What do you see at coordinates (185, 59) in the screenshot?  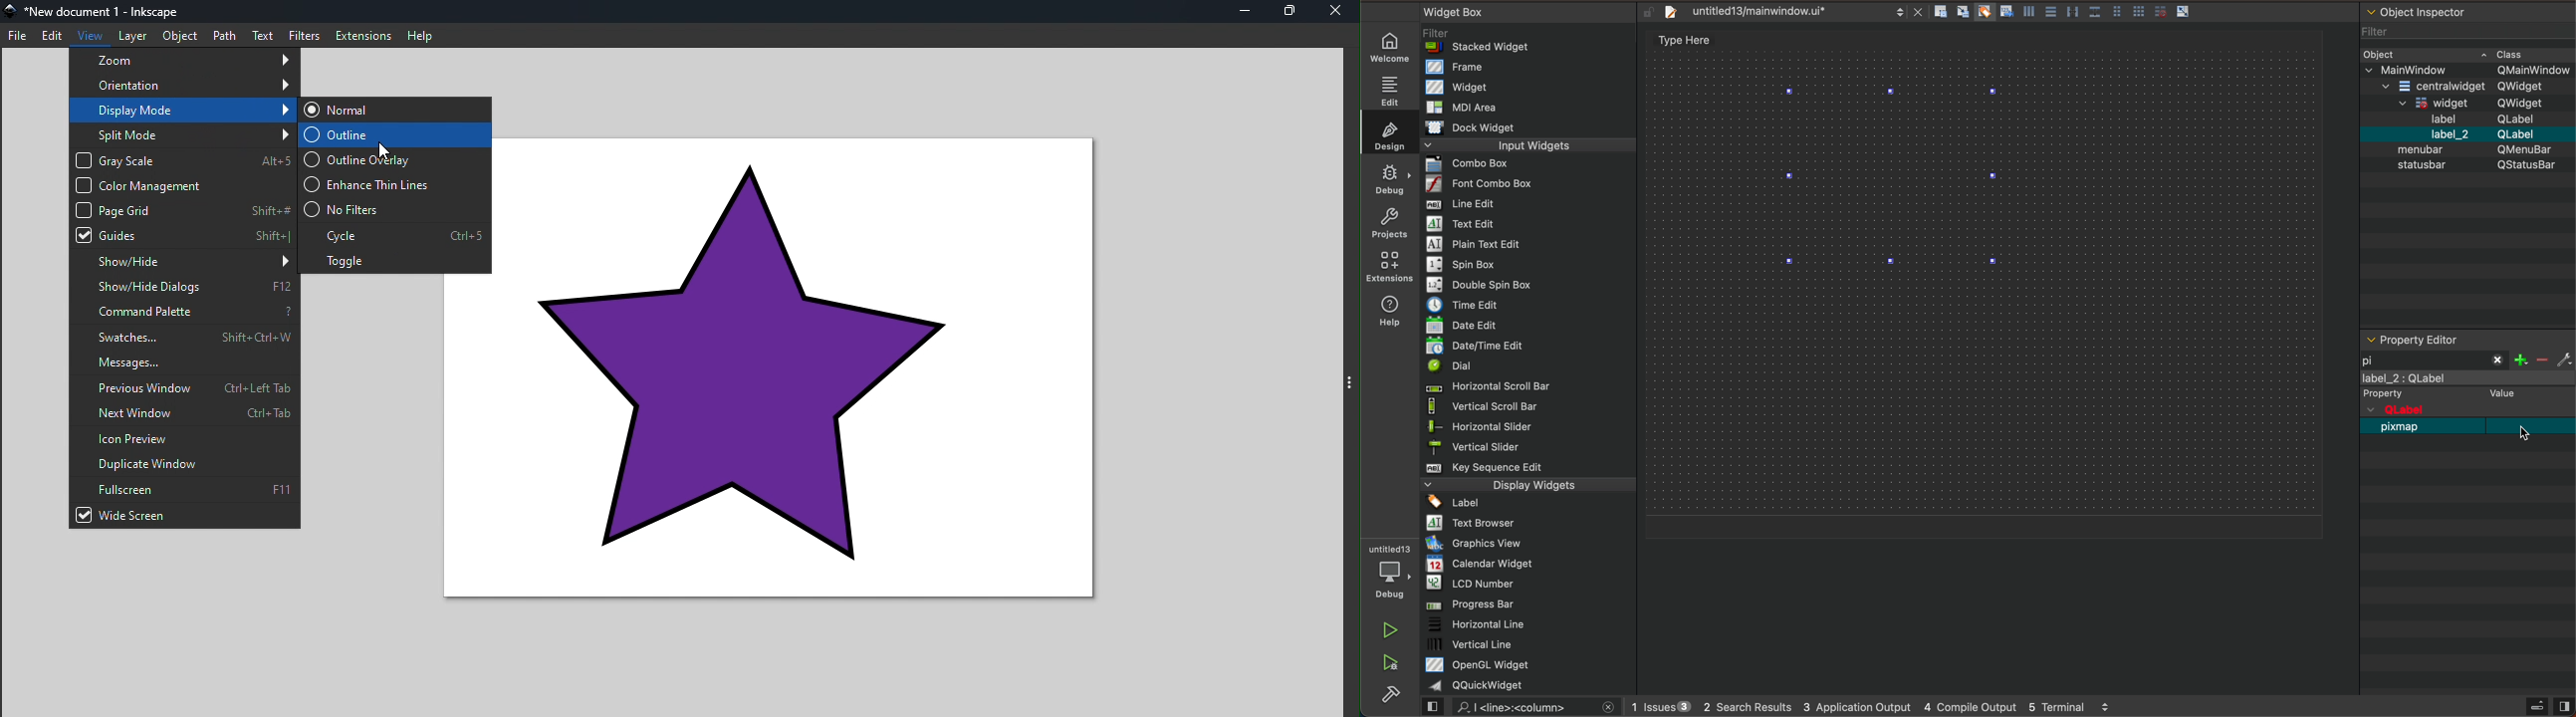 I see `zoom` at bounding box center [185, 59].